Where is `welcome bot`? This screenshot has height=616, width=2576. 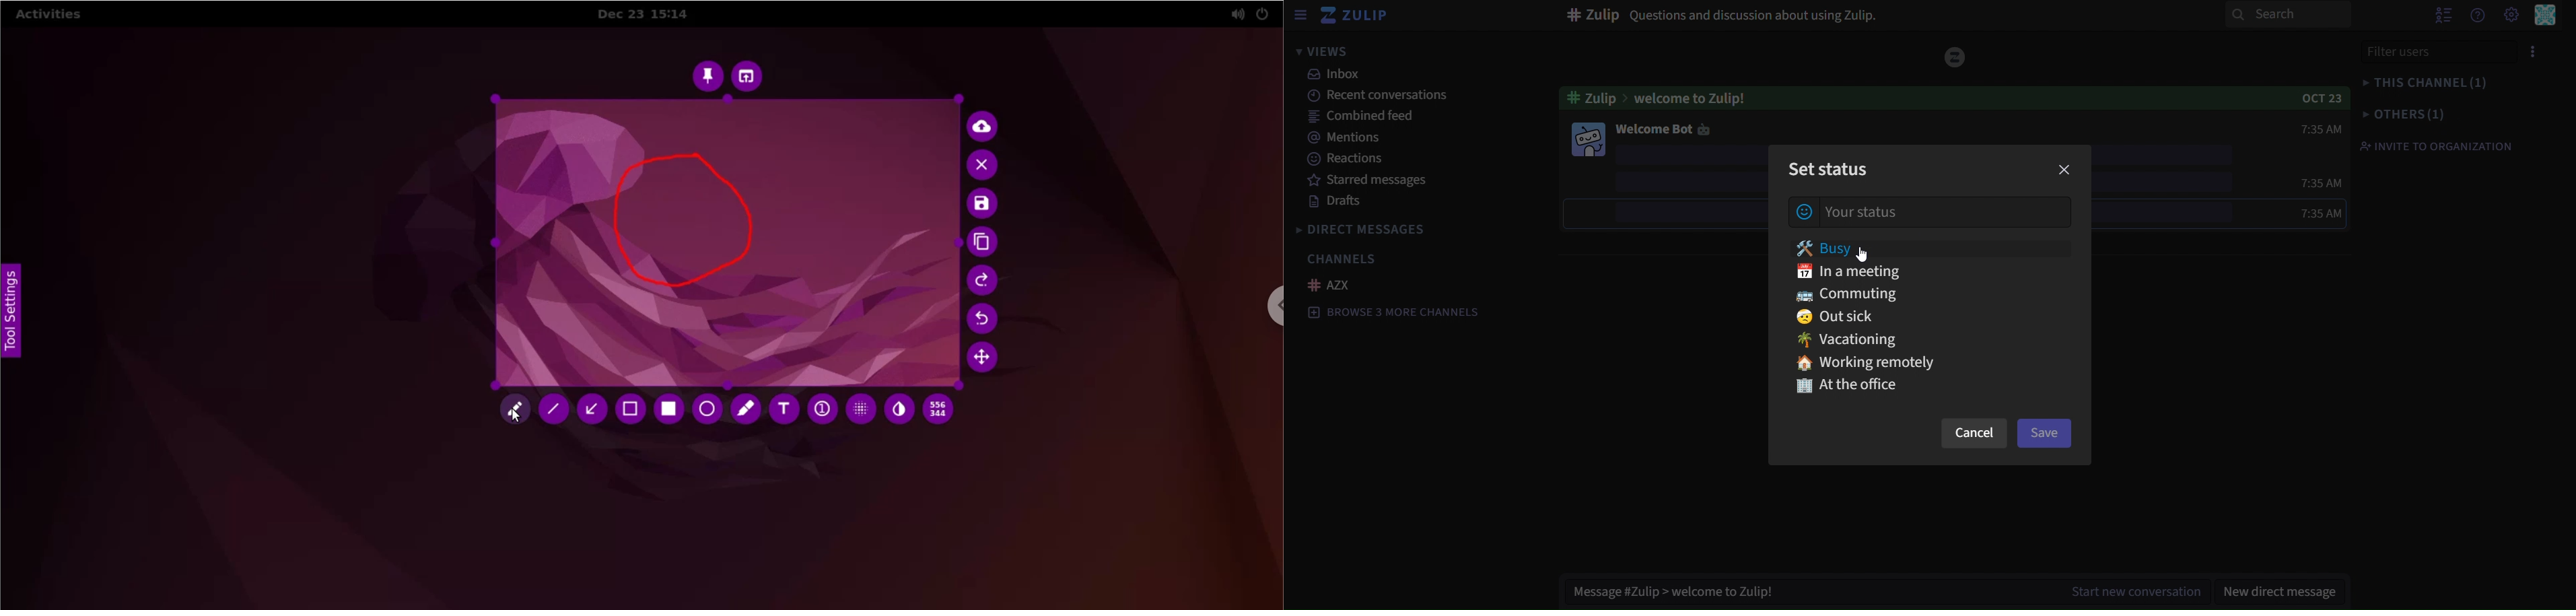 welcome bot is located at coordinates (1662, 129).